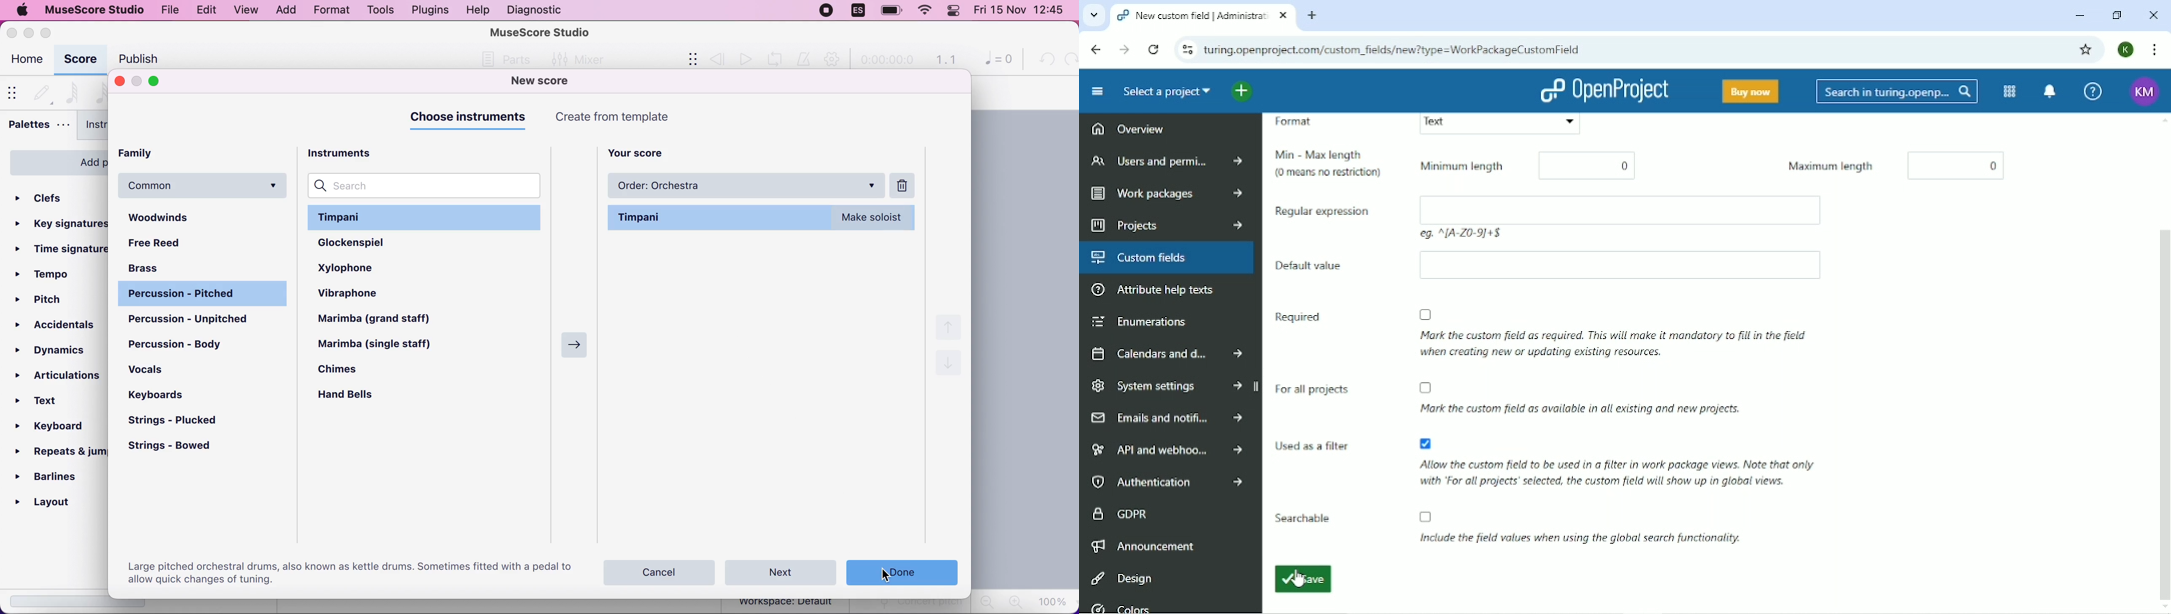 This screenshot has width=2184, height=616. I want to click on percussion - body, so click(183, 344).